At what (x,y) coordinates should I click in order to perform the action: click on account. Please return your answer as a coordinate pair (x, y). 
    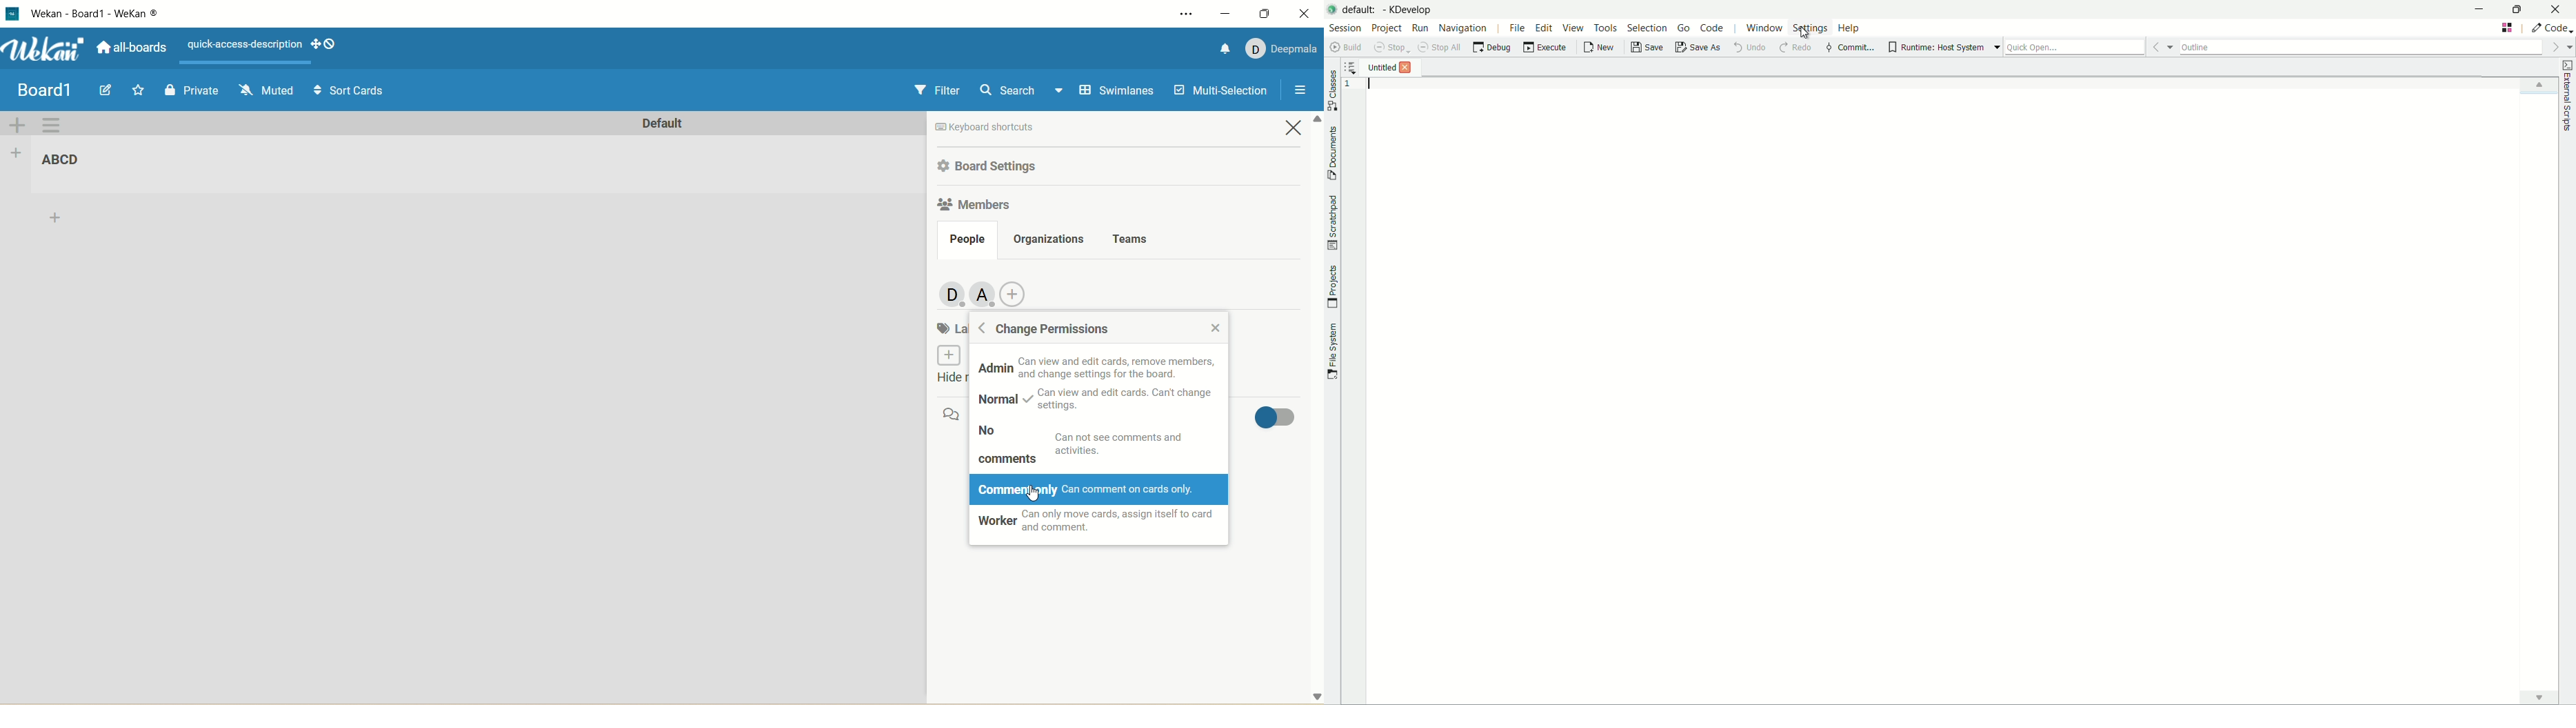
    Looking at the image, I should click on (1282, 50).